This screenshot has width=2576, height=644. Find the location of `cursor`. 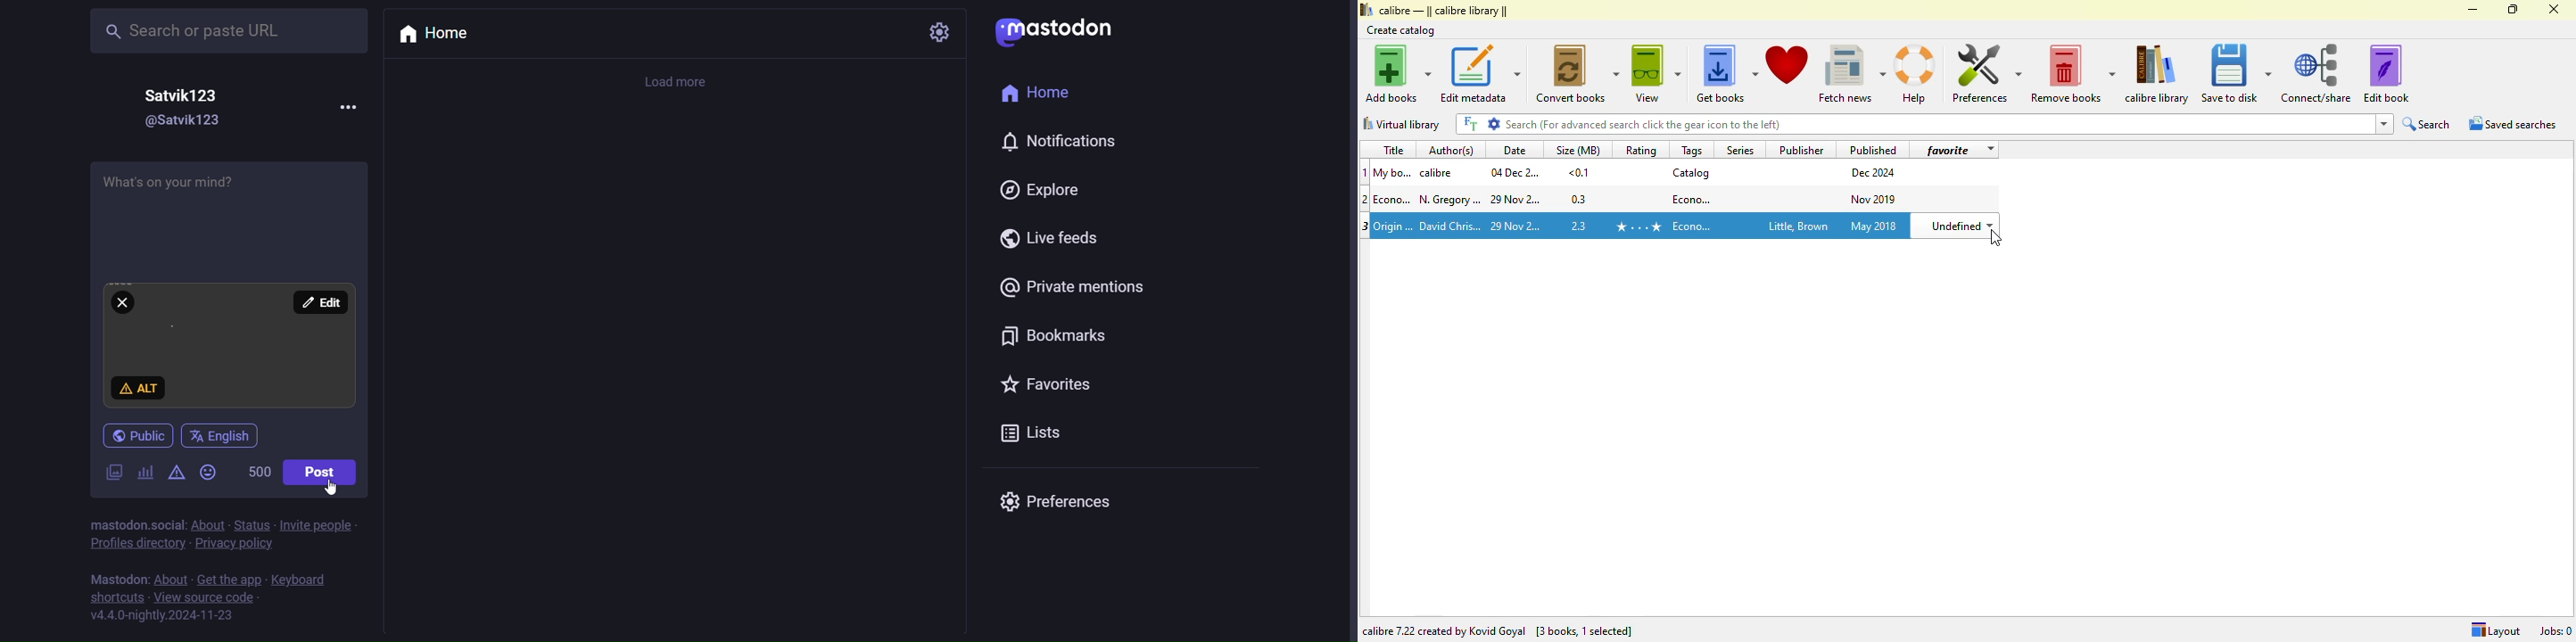

cursor is located at coordinates (1996, 238).